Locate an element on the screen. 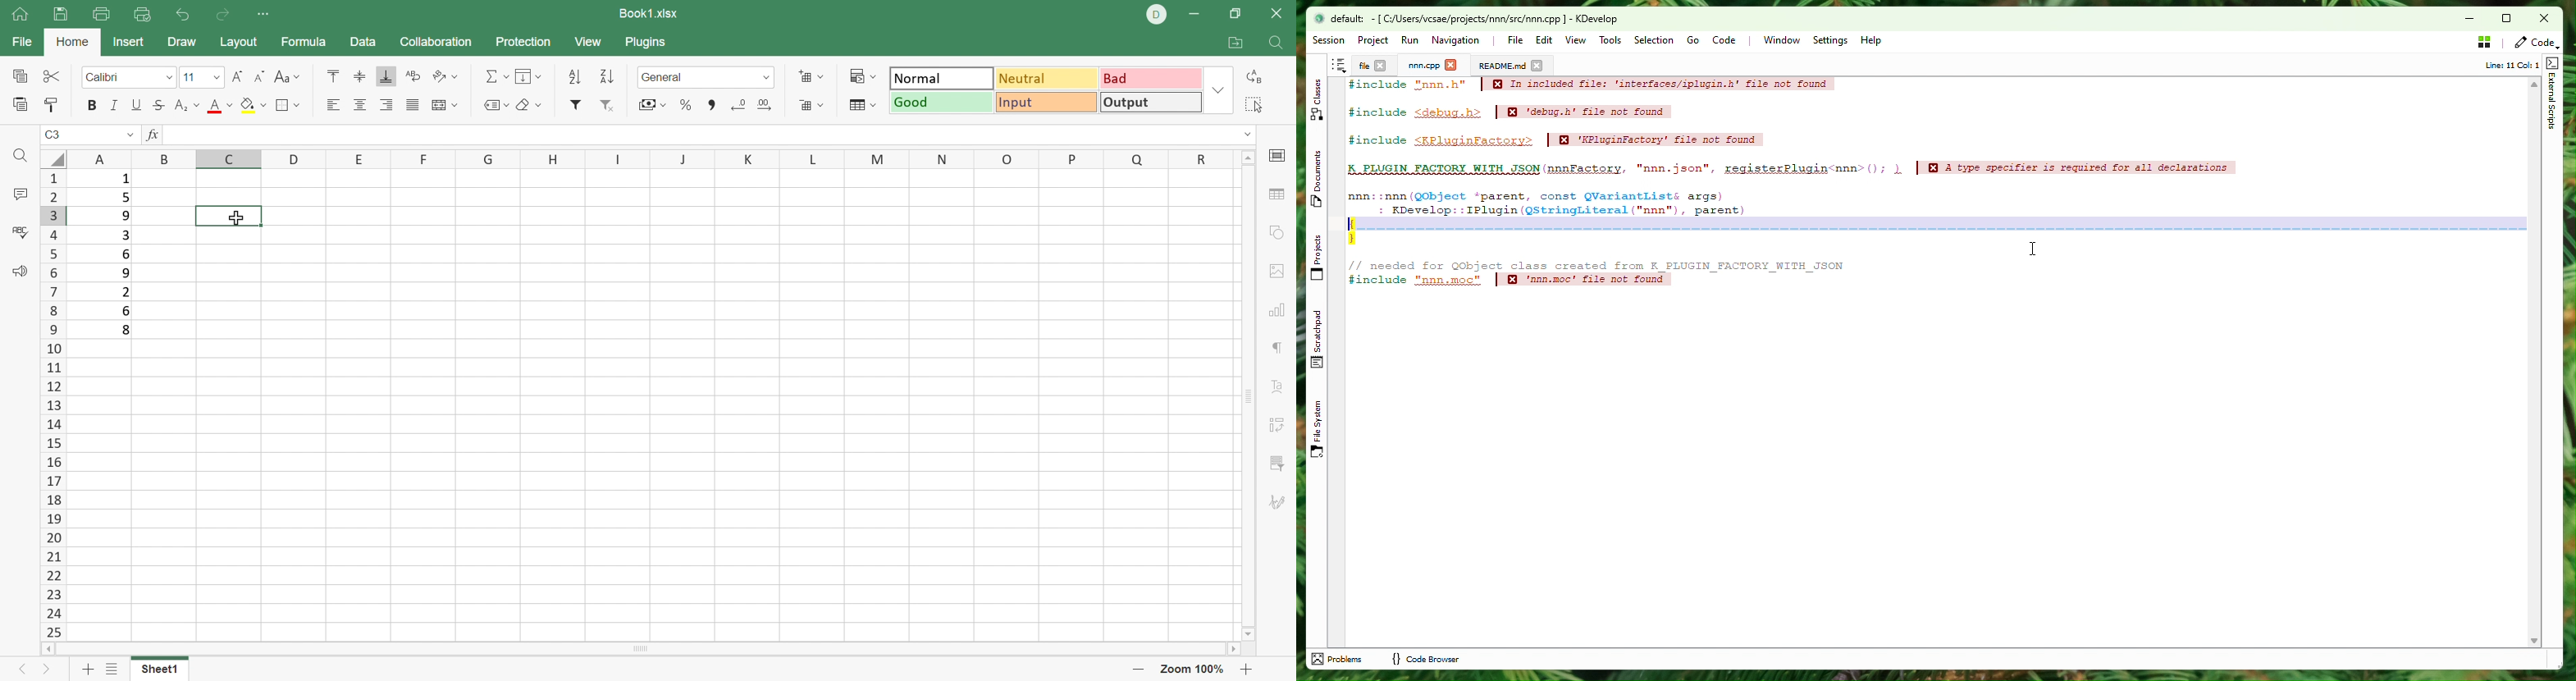 This screenshot has width=2576, height=700. Align Bottom is located at coordinates (387, 77).